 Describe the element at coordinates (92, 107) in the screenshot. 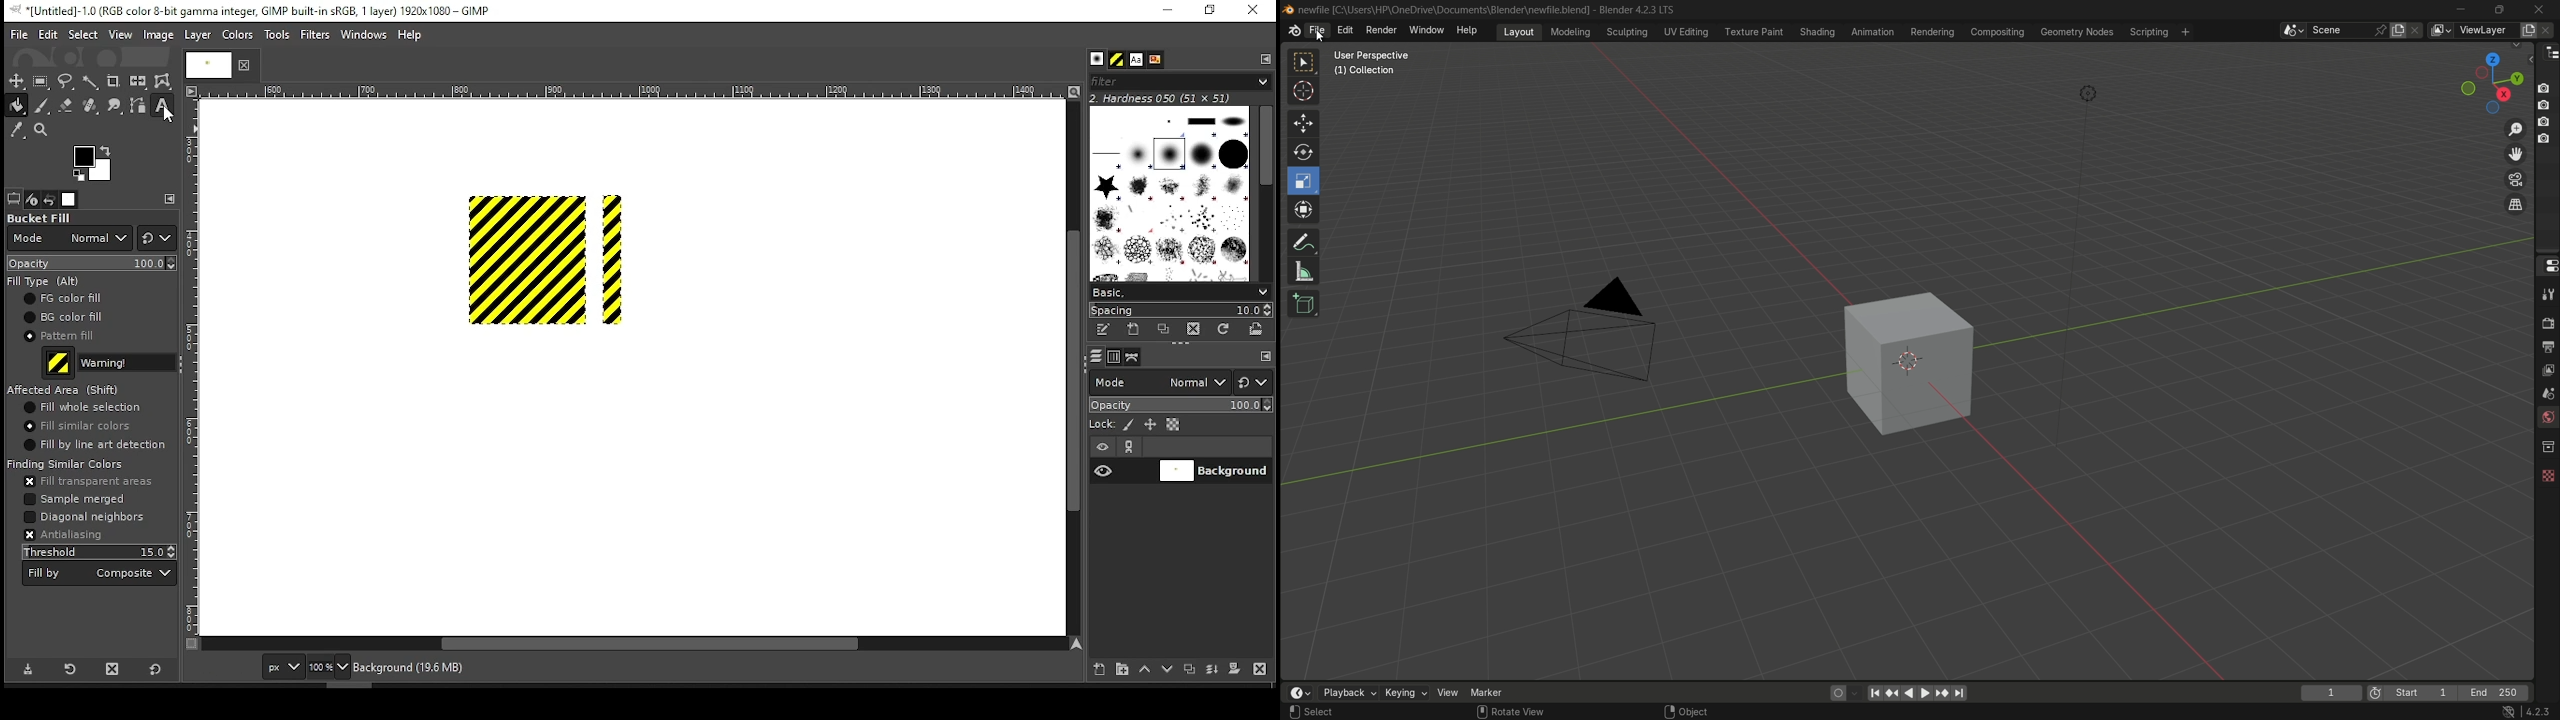

I see `heal tool` at that location.